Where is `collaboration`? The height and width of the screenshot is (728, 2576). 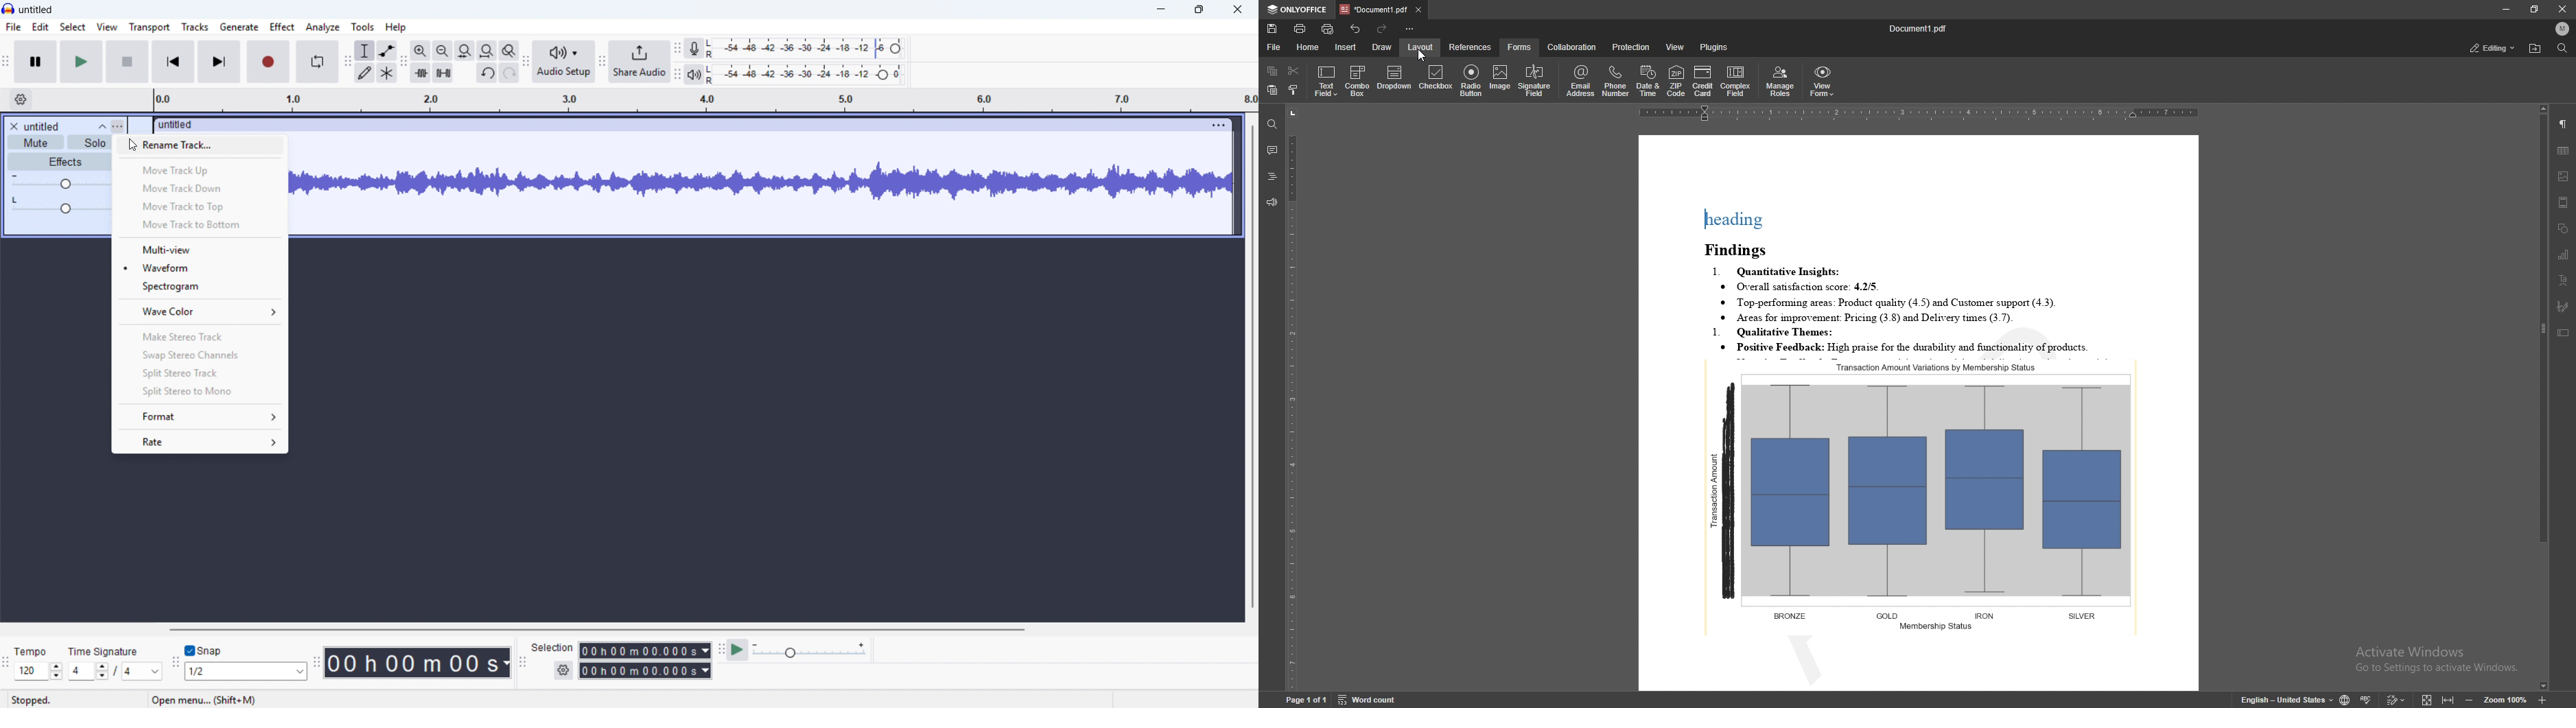 collaboration is located at coordinates (1575, 46).